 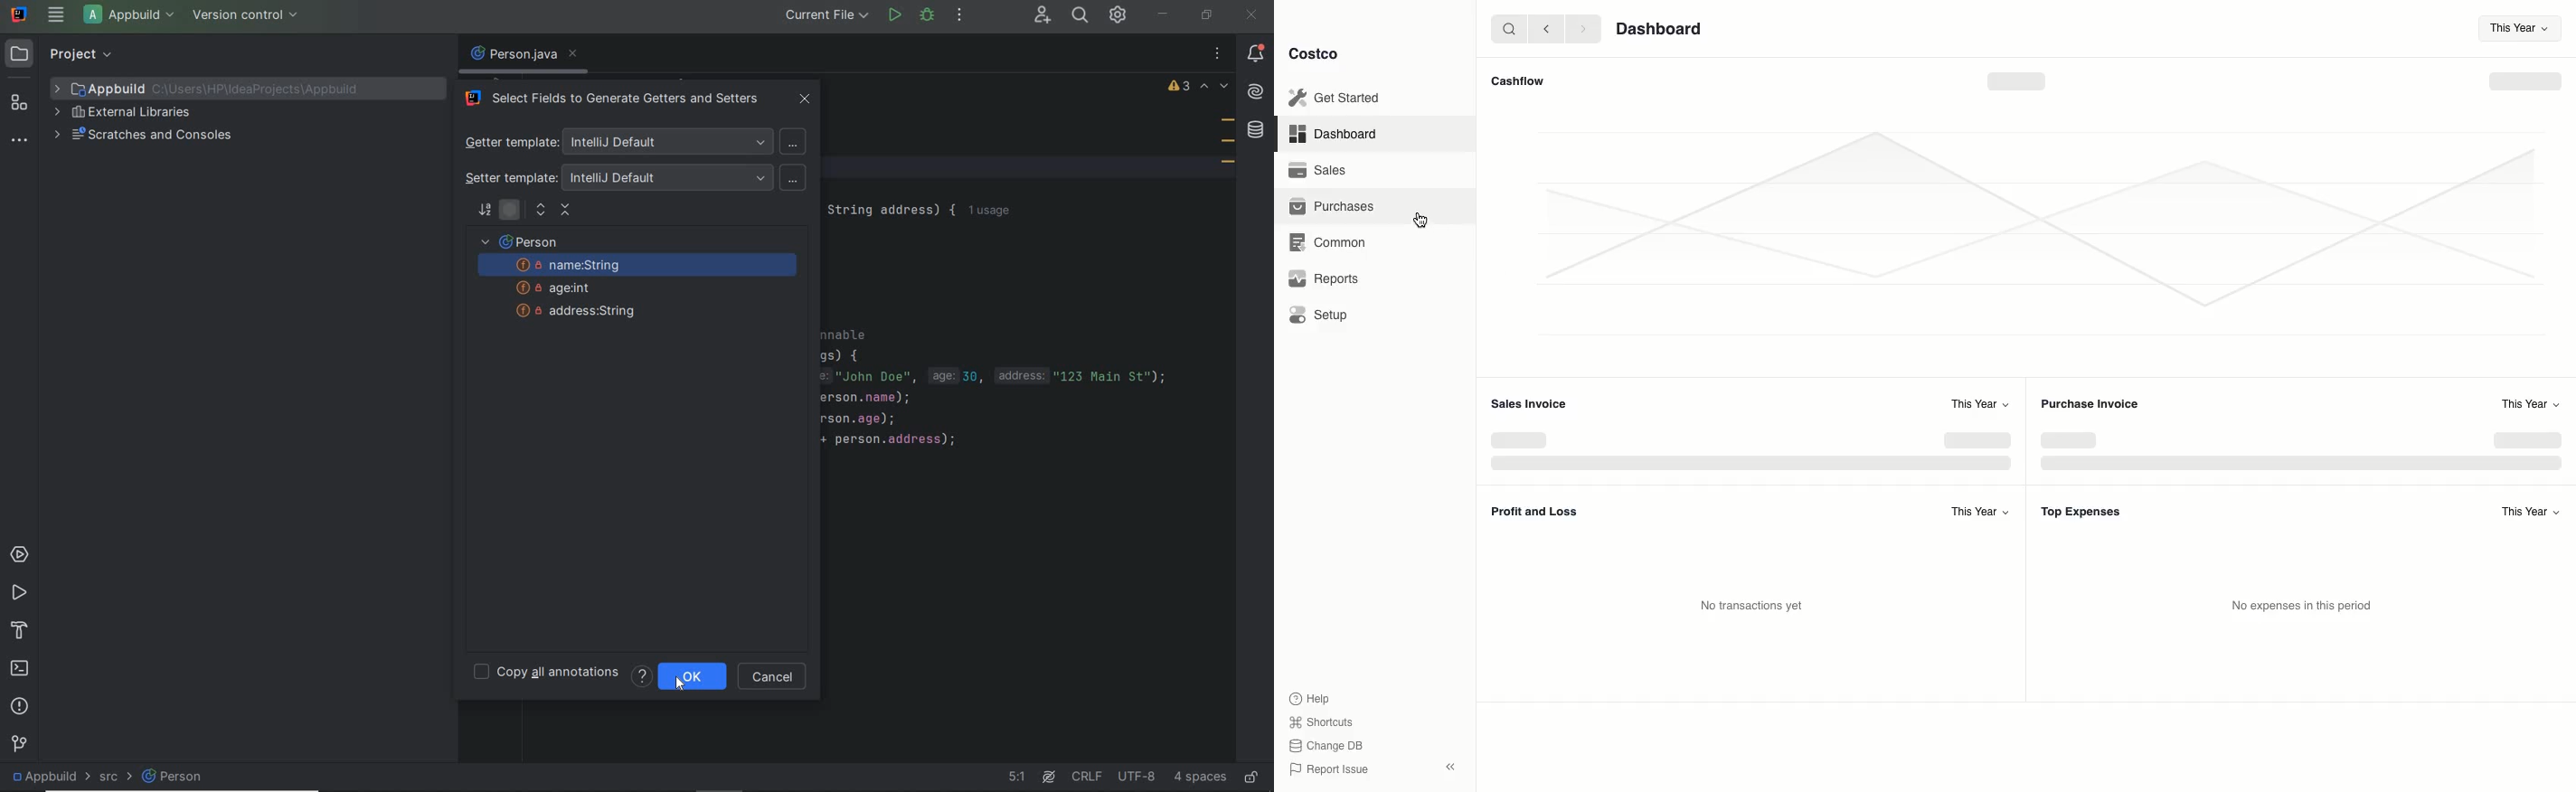 What do you see at coordinates (1546, 28) in the screenshot?
I see `Back` at bounding box center [1546, 28].